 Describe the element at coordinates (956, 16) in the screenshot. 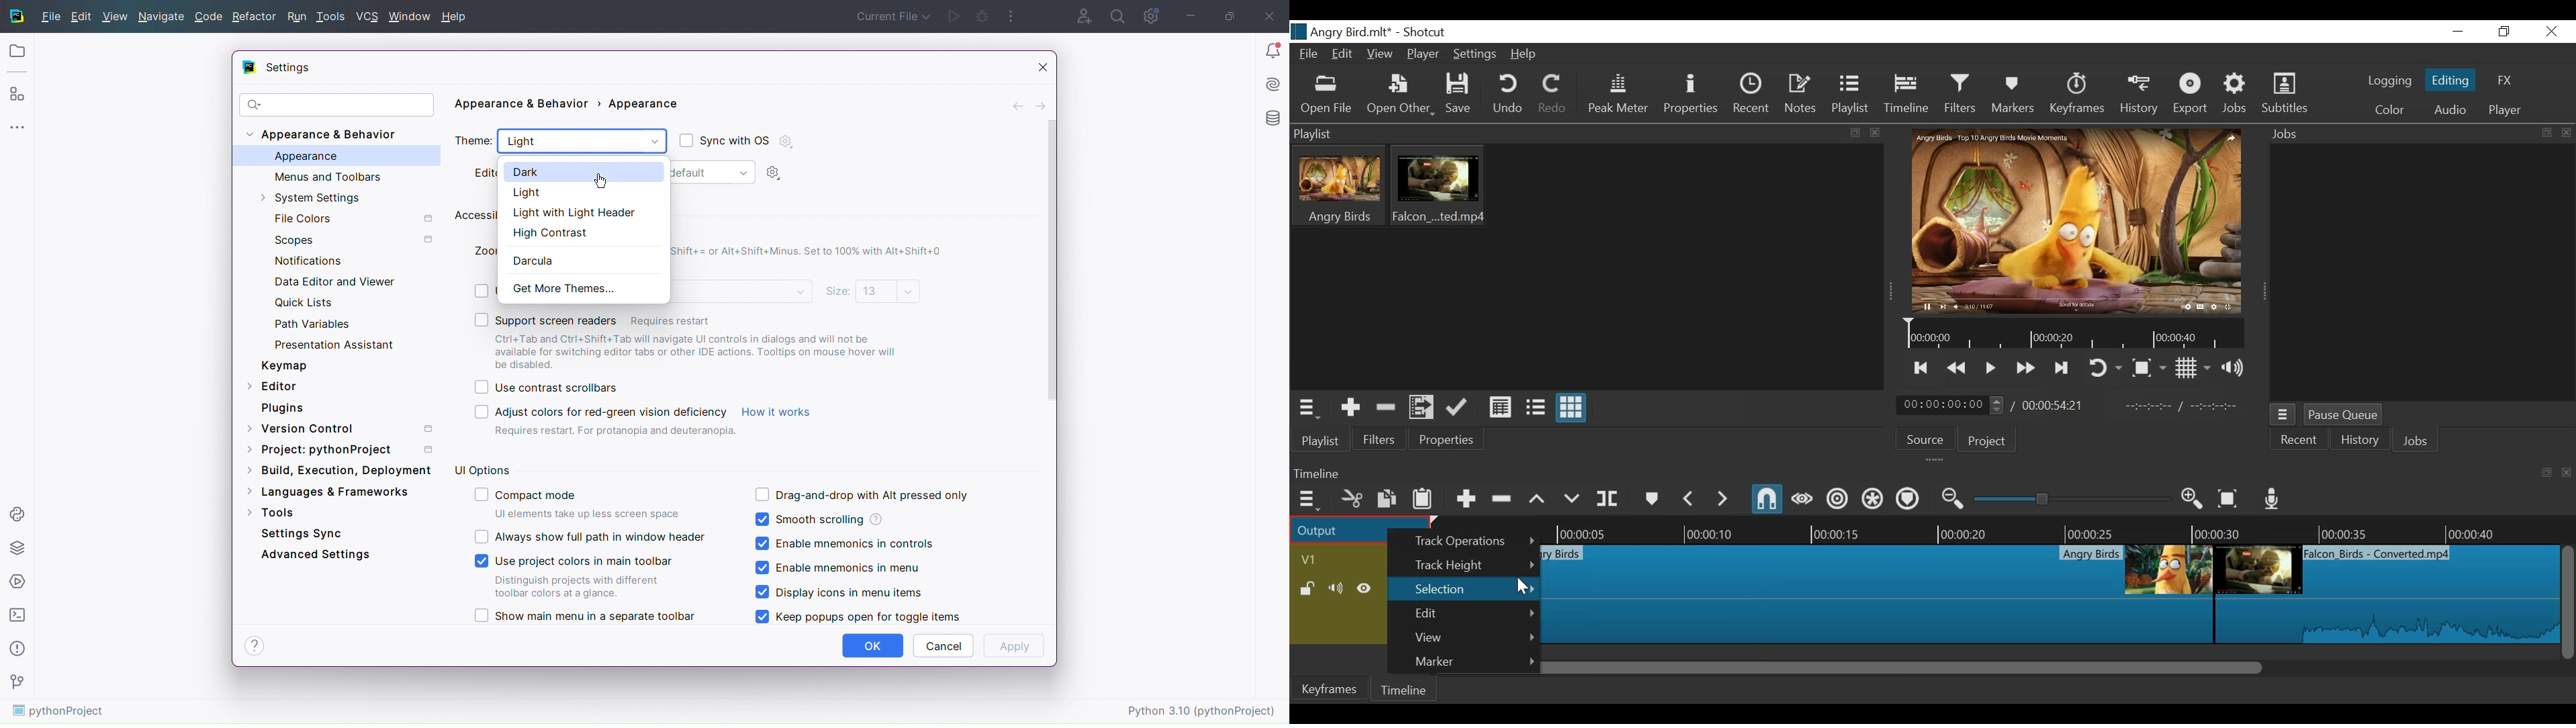

I see `Run` at that location.